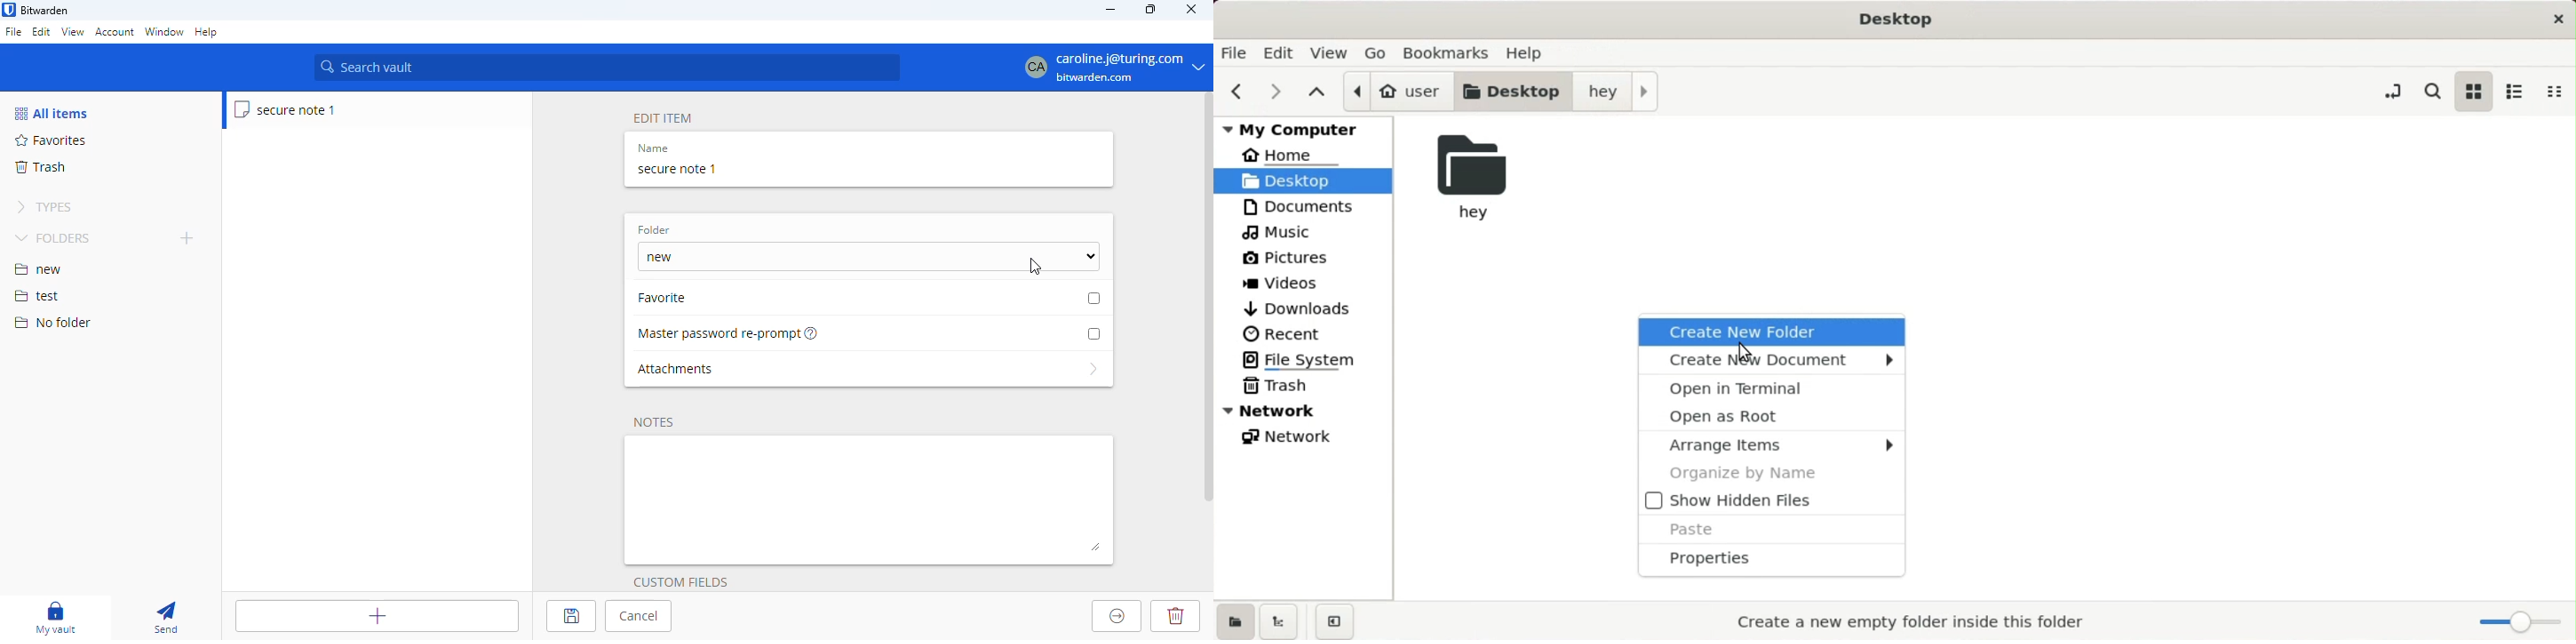  Describe the element at coordinates (378, 616) in the screenshot. I see `add item` at that location.